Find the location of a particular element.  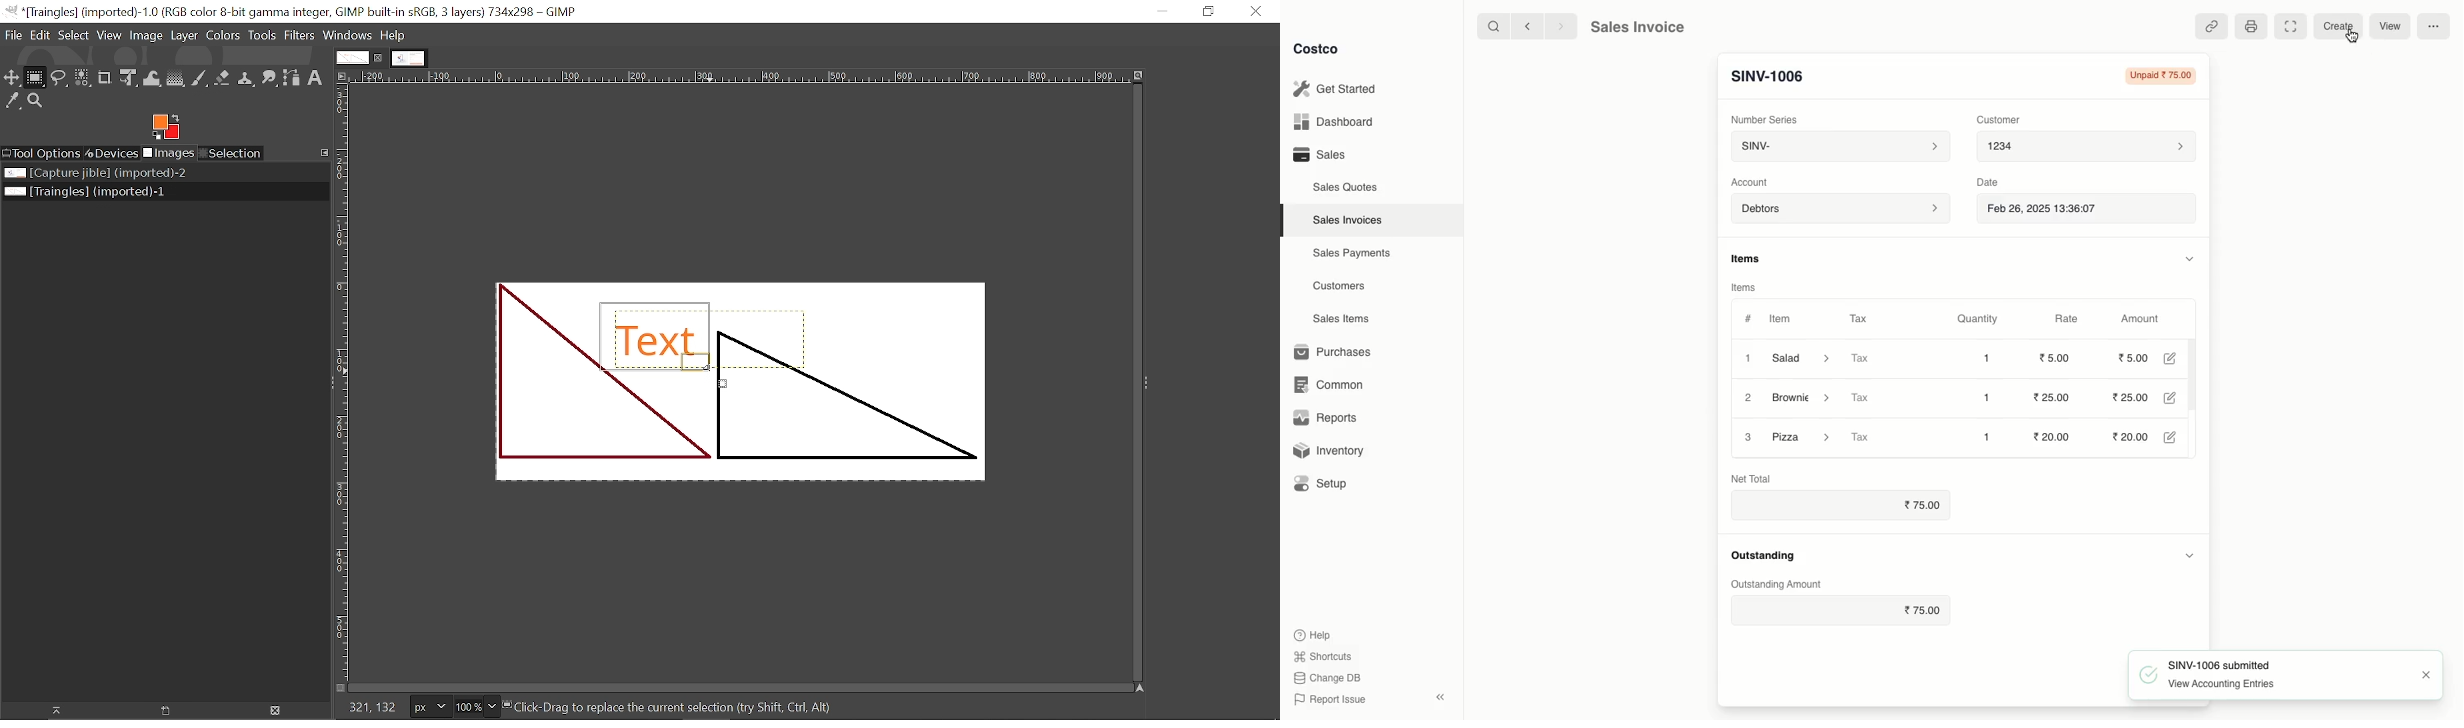

Inventory is located at coordinates (1332, 449).